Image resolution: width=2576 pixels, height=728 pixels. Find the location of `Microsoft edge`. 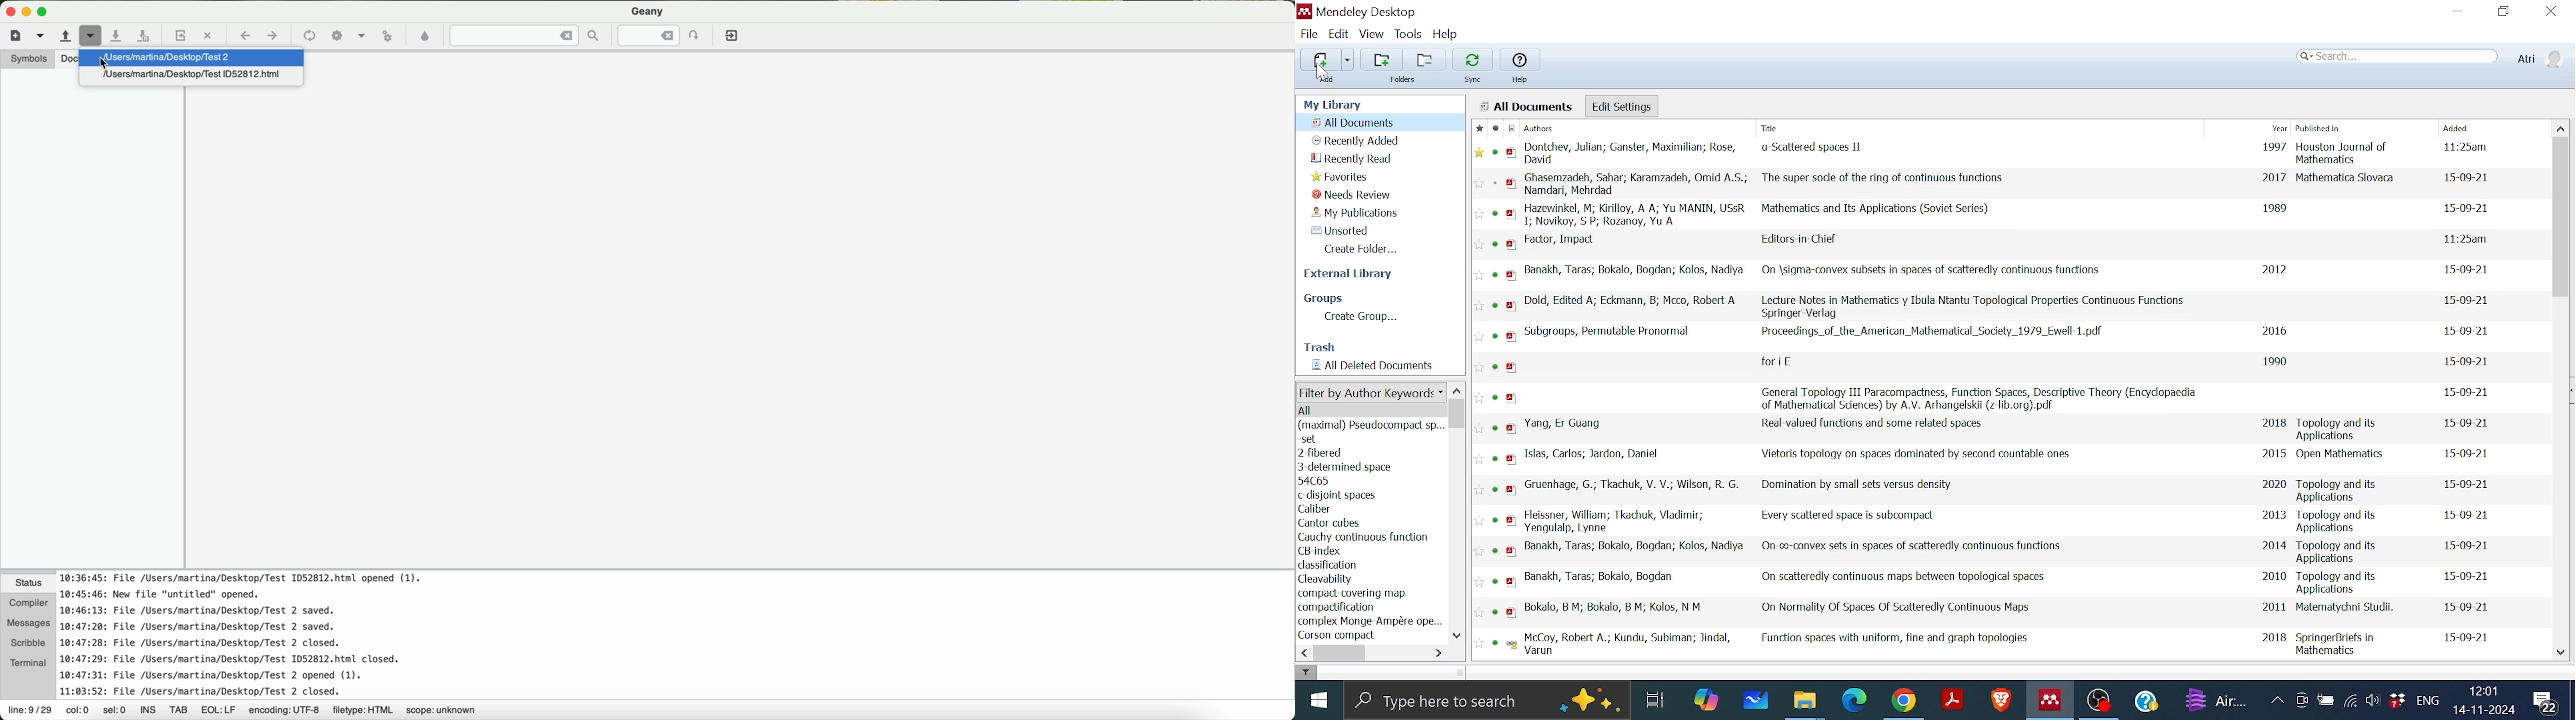

Microsoft edge is located at coordinates (1854, 700).